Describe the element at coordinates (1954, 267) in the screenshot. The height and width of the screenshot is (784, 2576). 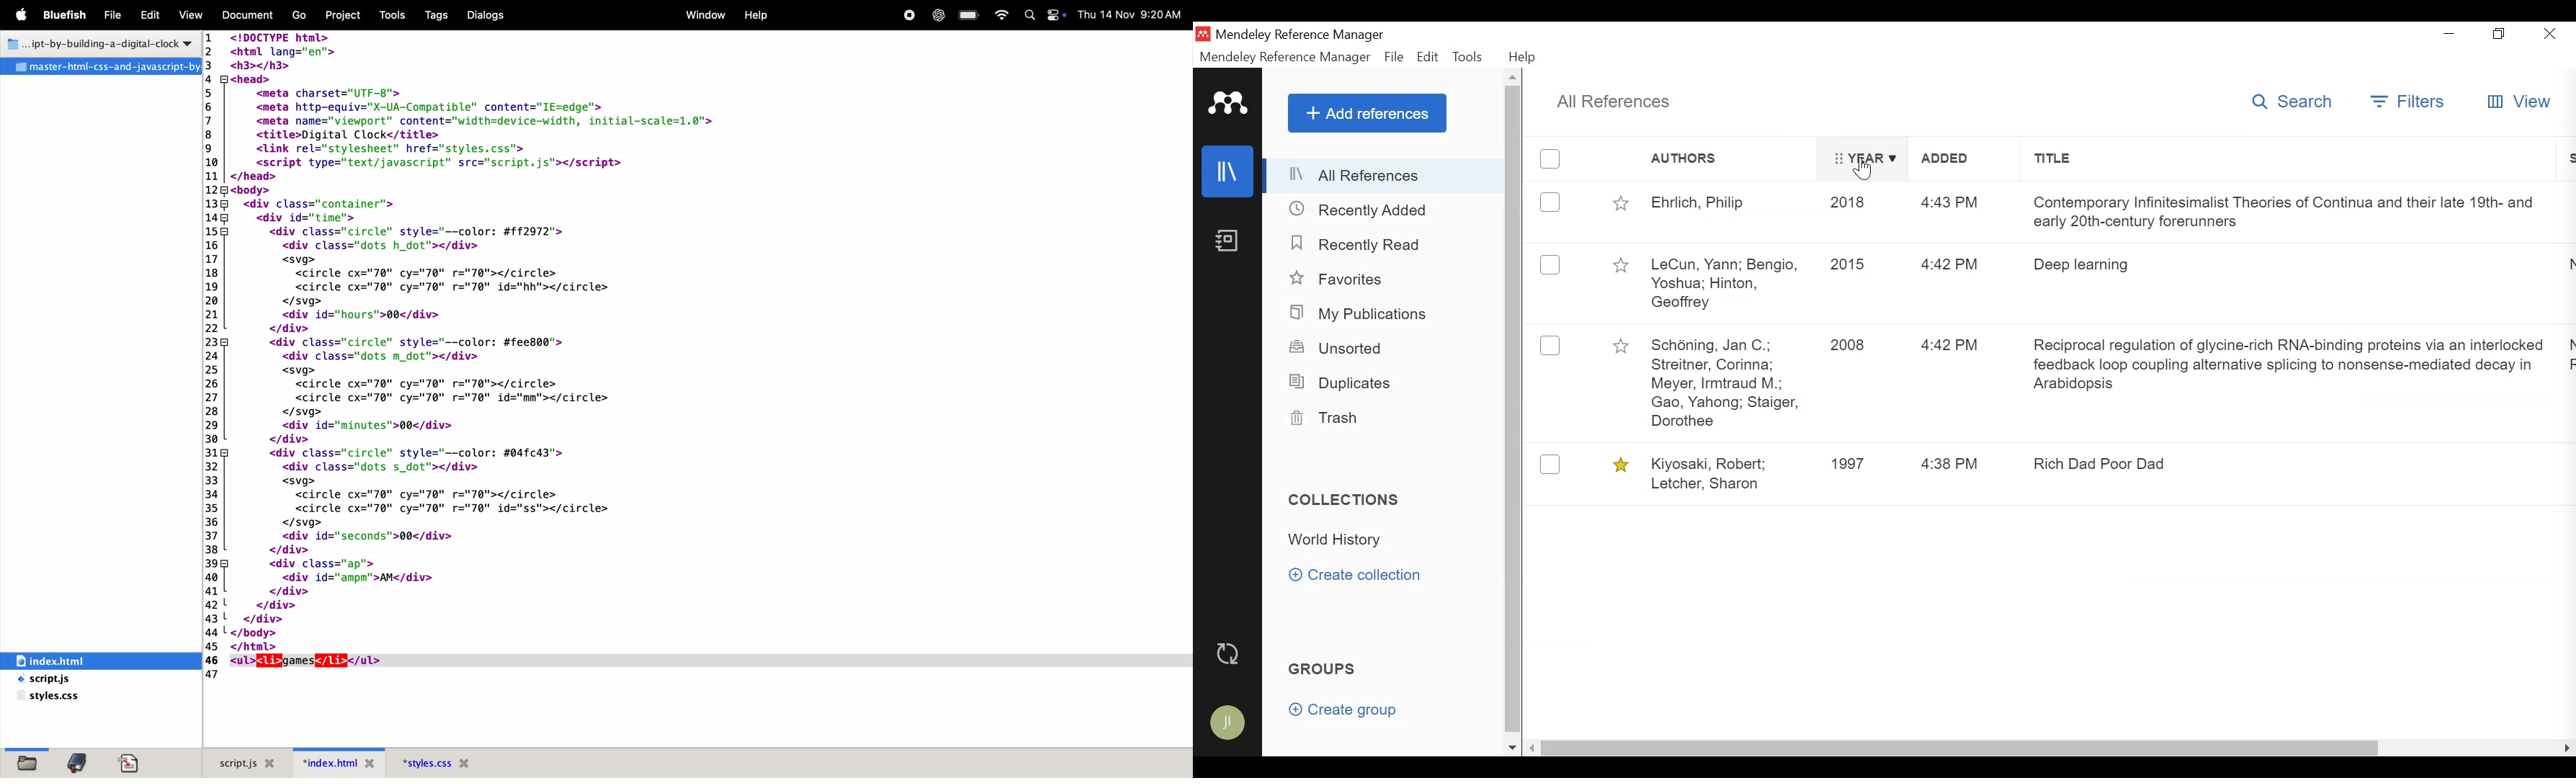
I see `4:42 PM` at that location.